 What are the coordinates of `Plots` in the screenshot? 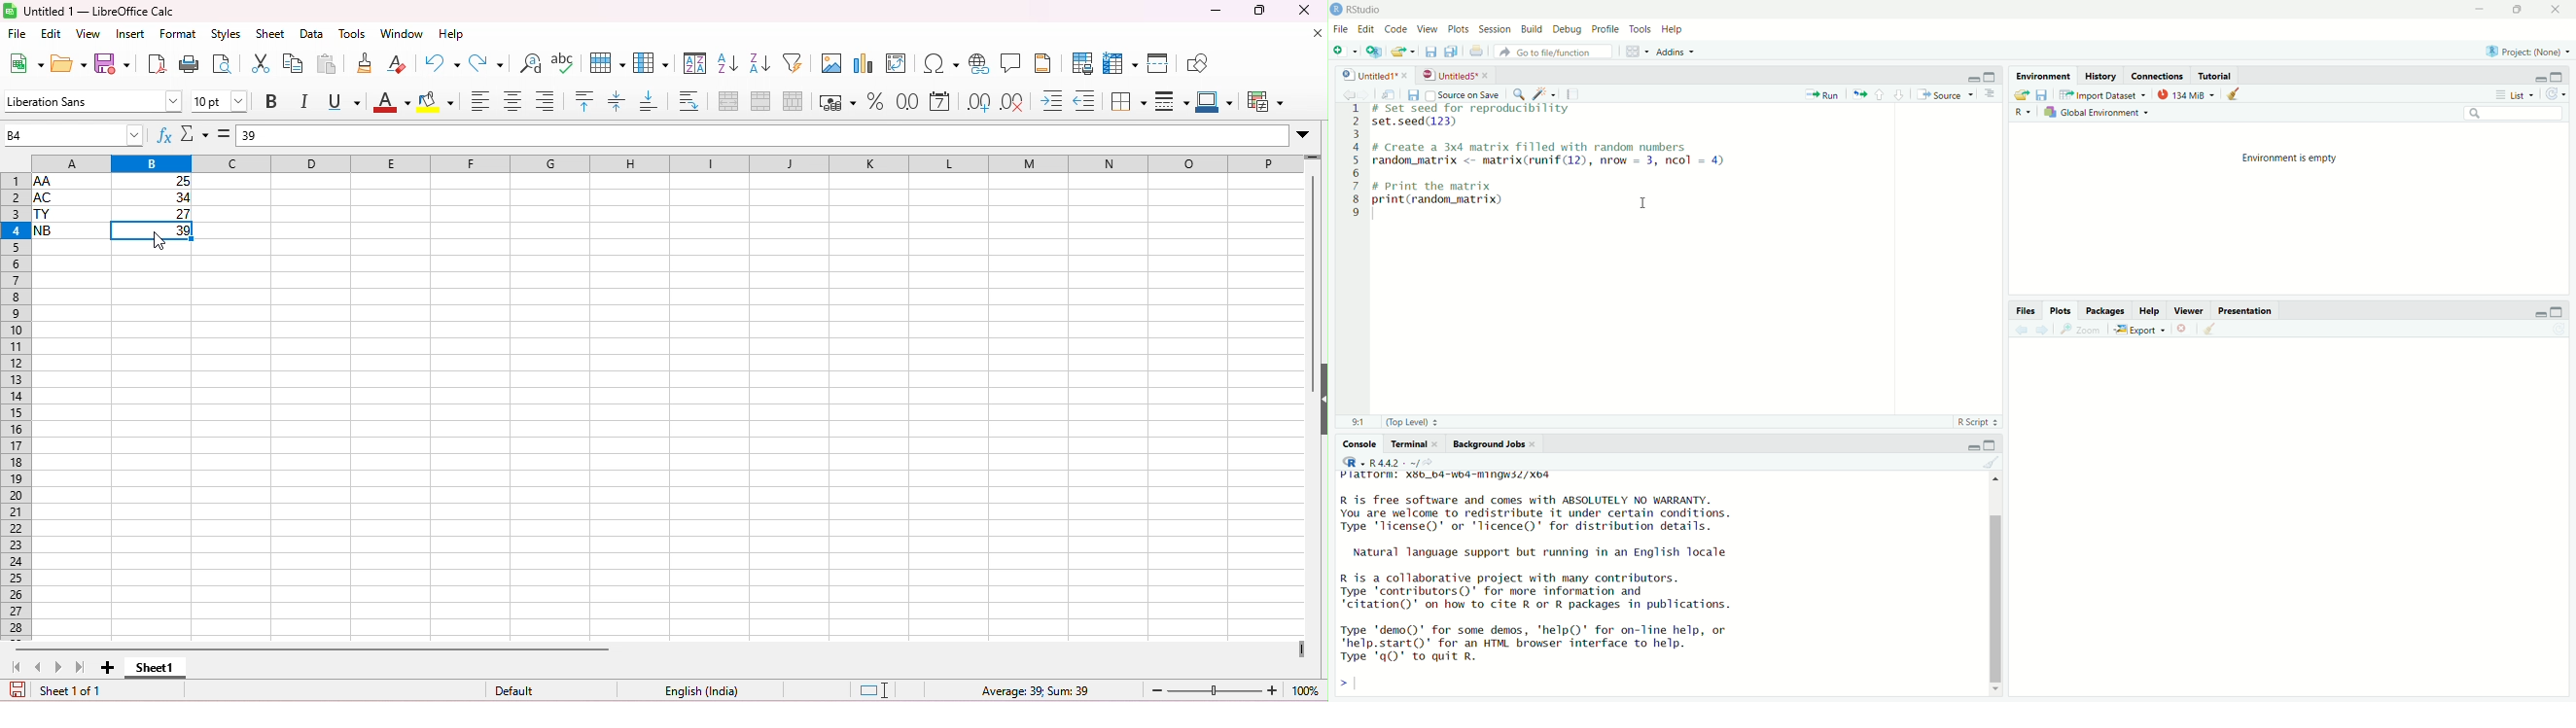 It's located at (1458, 30).